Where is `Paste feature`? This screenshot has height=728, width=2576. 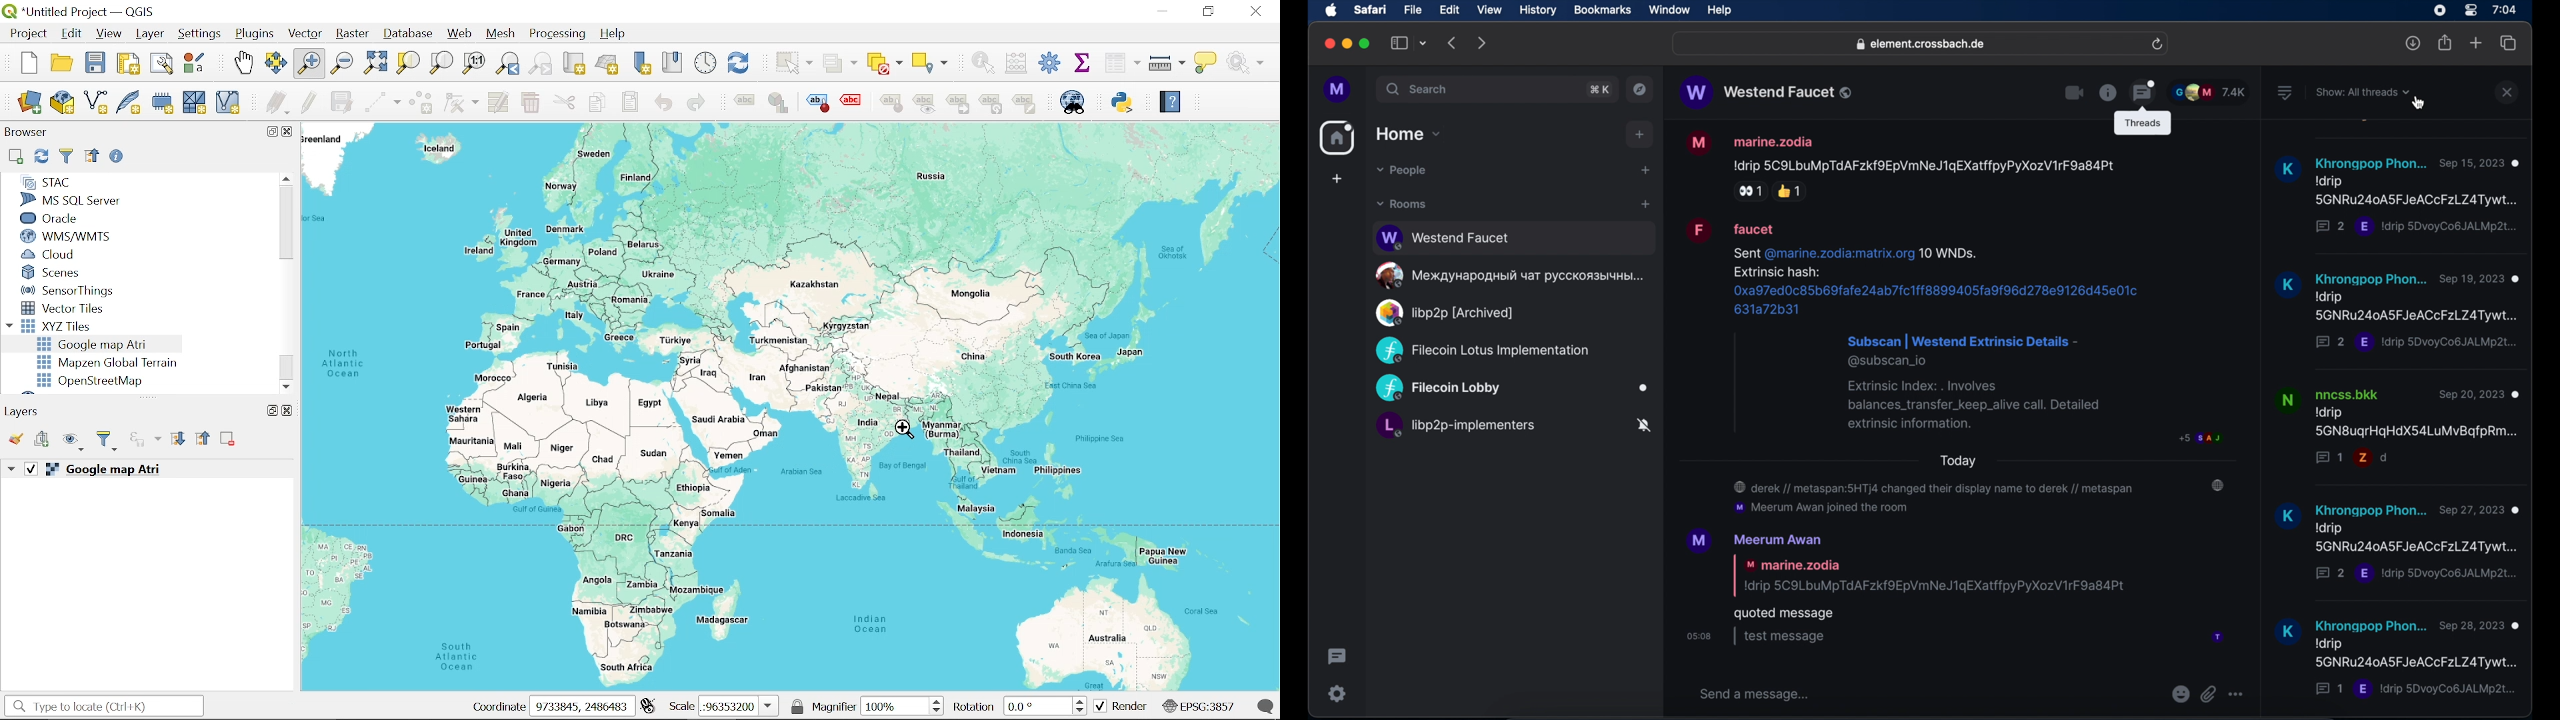
Paste feature is located at coordinates (631, 102).